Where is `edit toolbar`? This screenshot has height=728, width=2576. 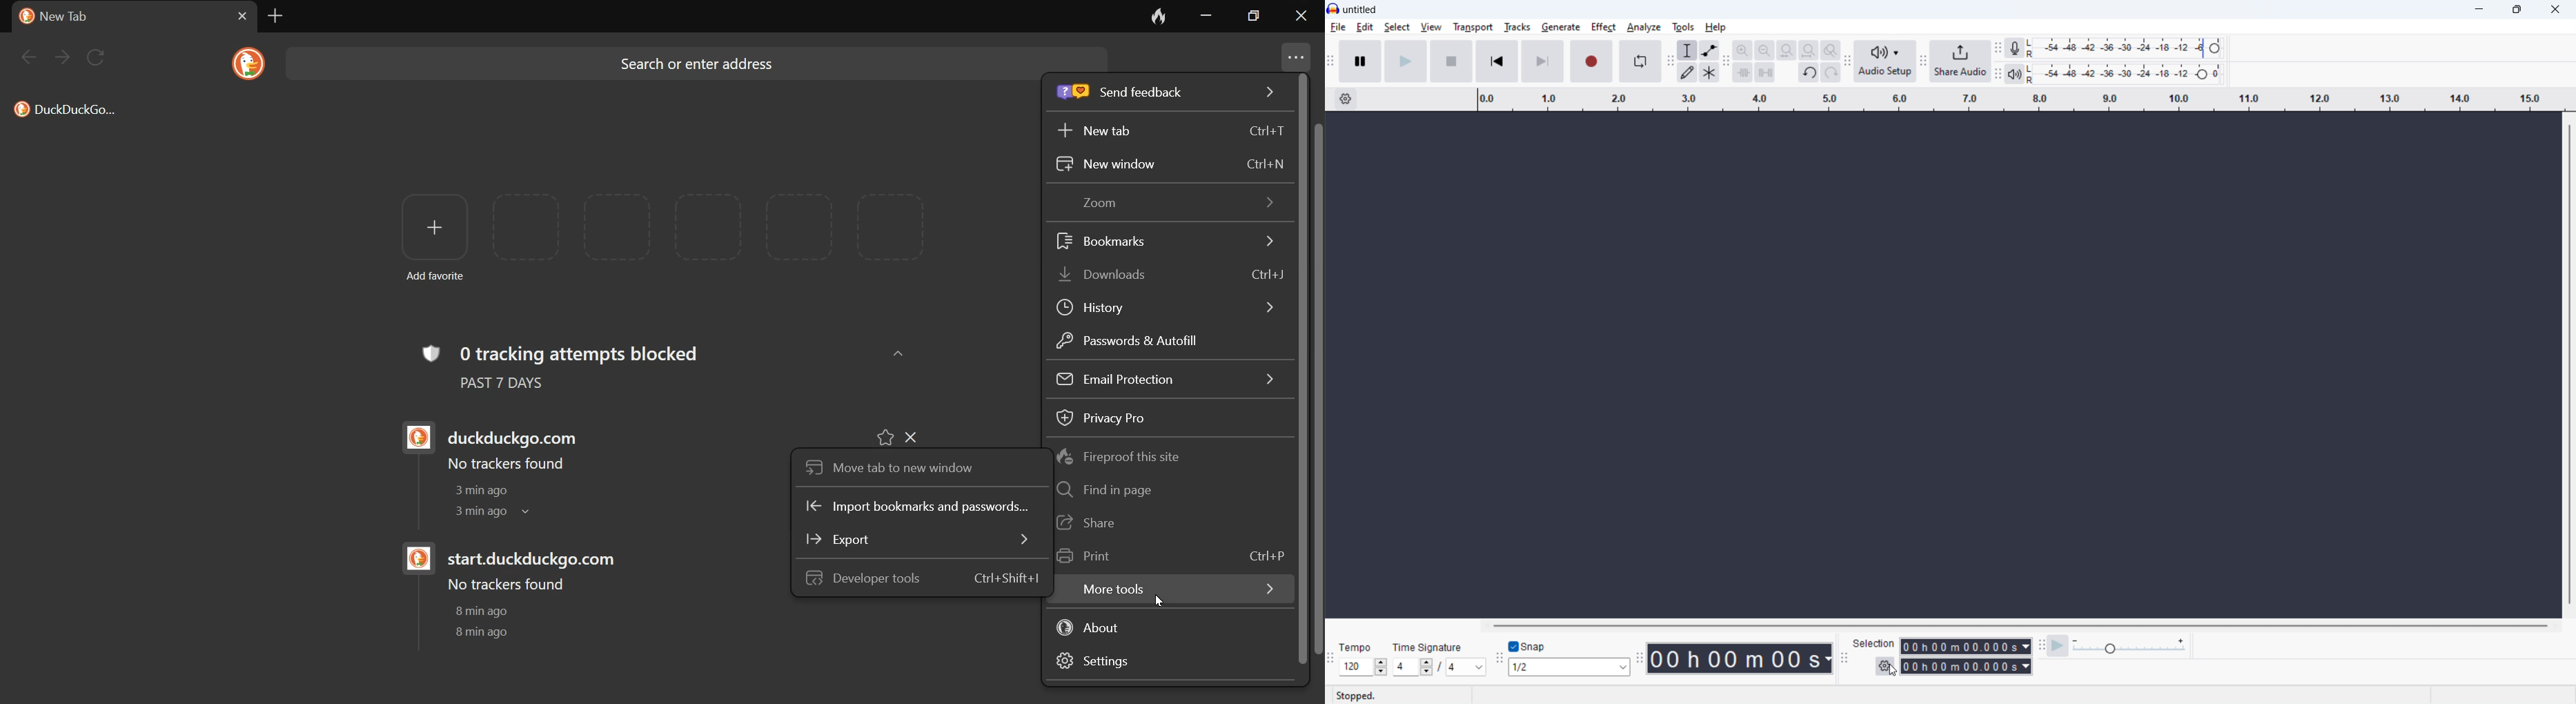
edit toolbar is located at coordinates (1726, 62).